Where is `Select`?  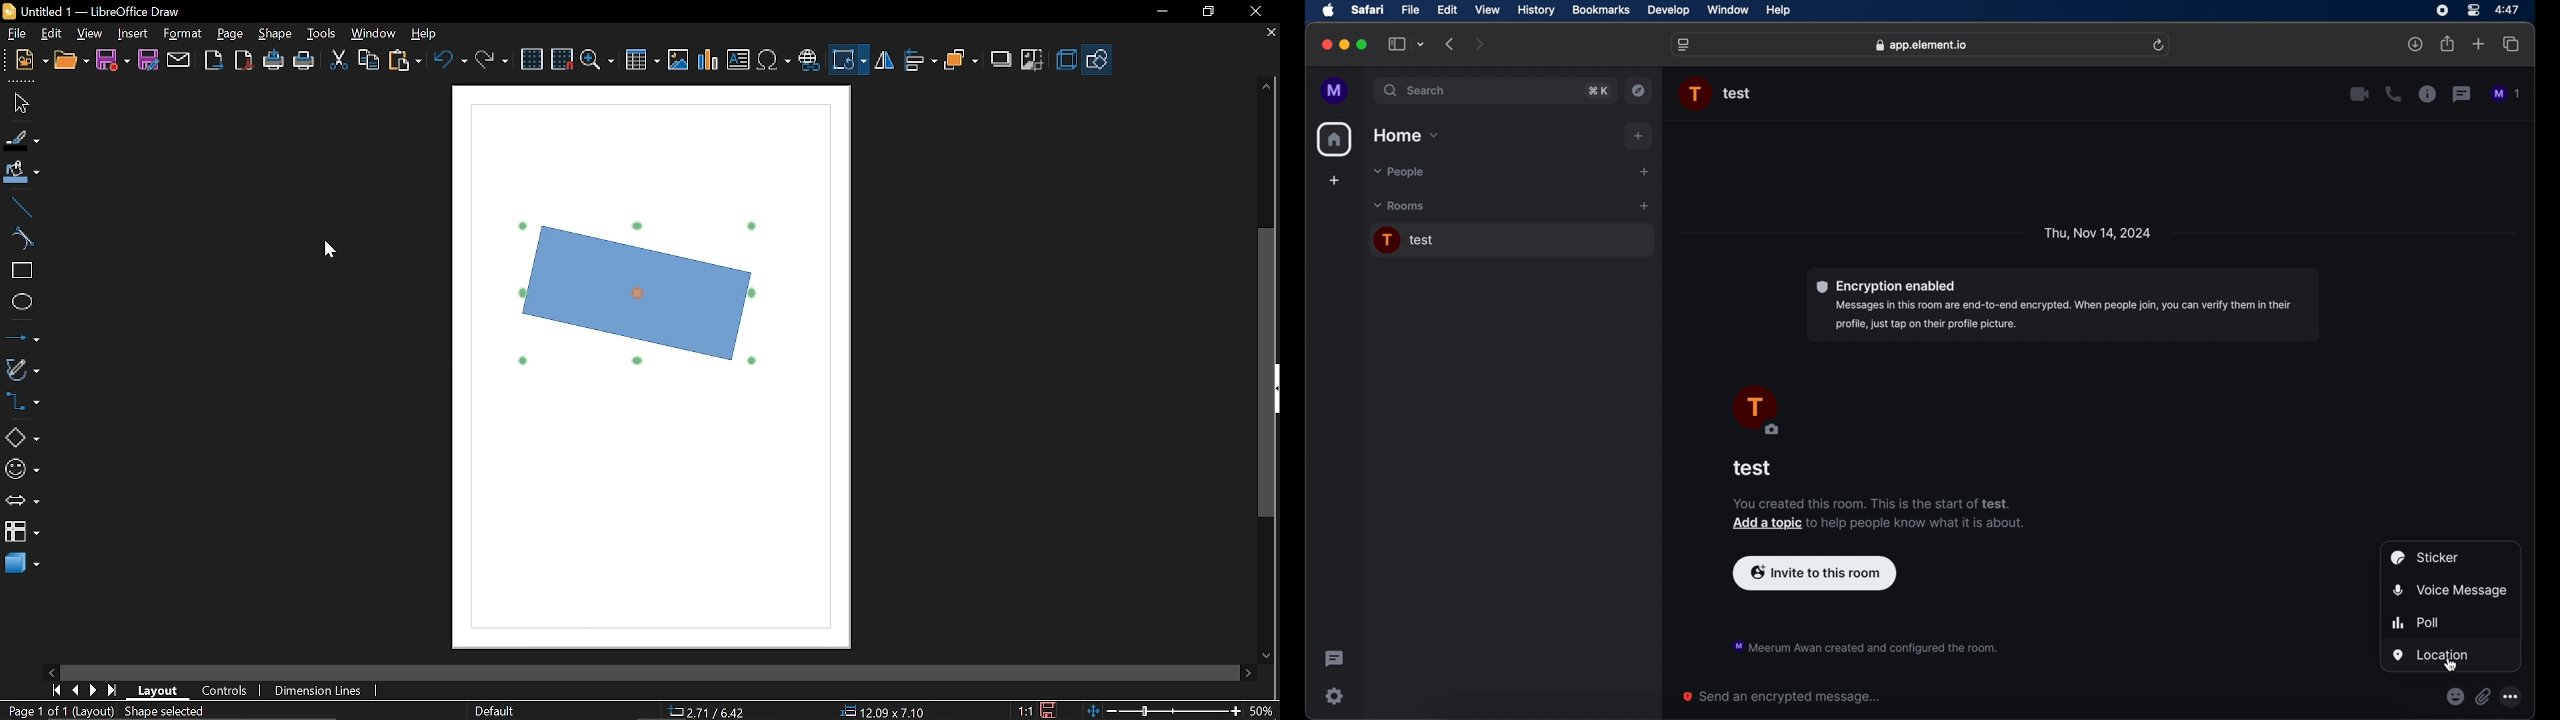 Select is located at coordinates (20, 104).